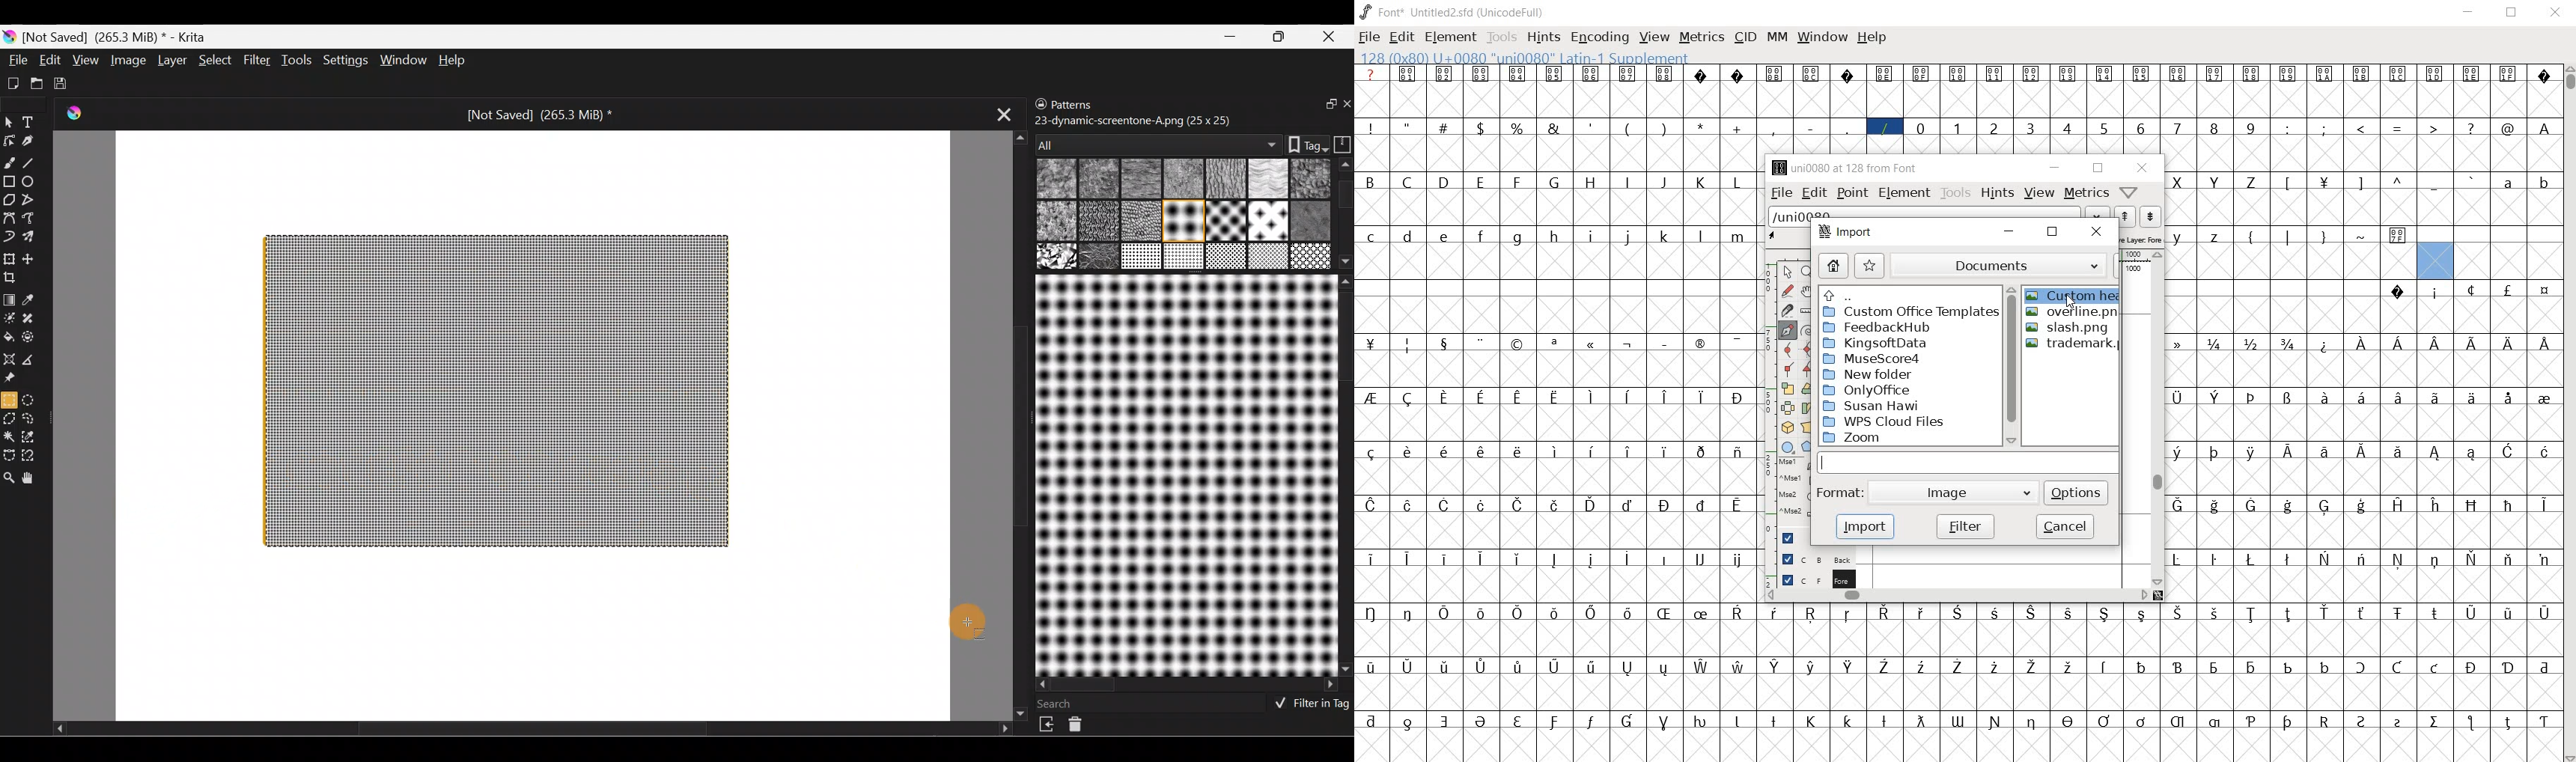 The image size is (2576, 784). What do you see at coordinates (2006, 264) in the screenshot?
I see `documents` at bounding box center [2006, 264].